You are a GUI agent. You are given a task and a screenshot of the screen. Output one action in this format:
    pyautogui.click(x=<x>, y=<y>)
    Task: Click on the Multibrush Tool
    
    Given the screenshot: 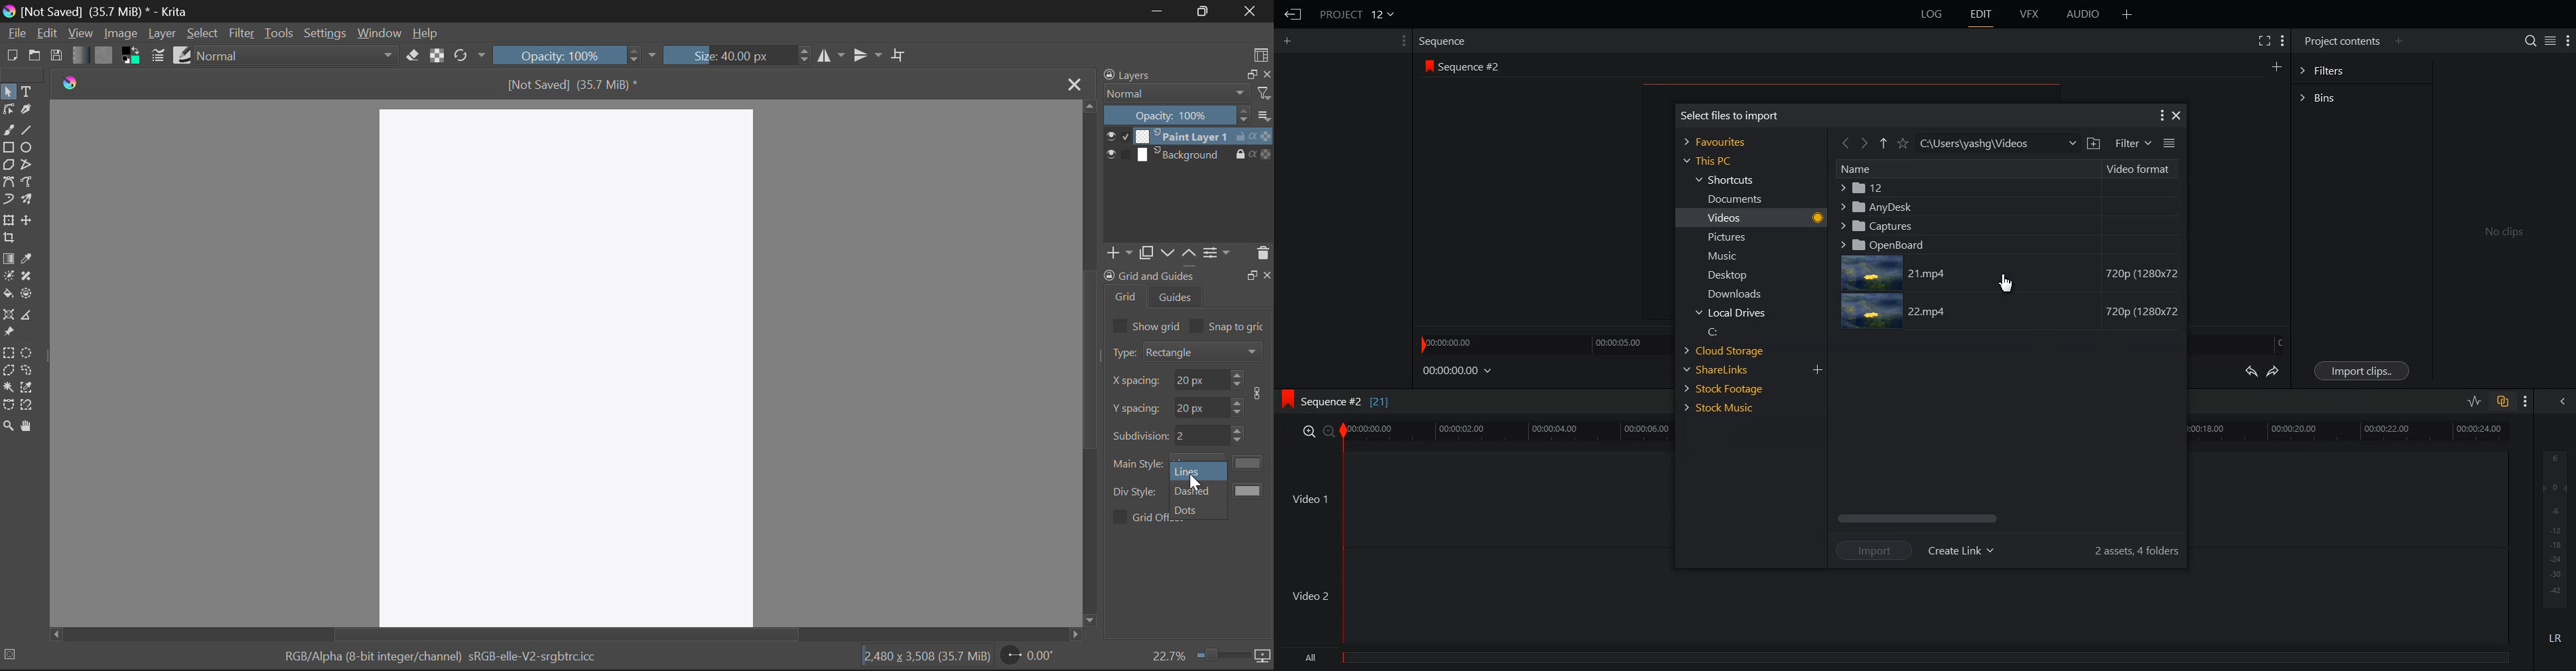 What is the action you would take?
    pyautogui.click(x=29, y=202)
    